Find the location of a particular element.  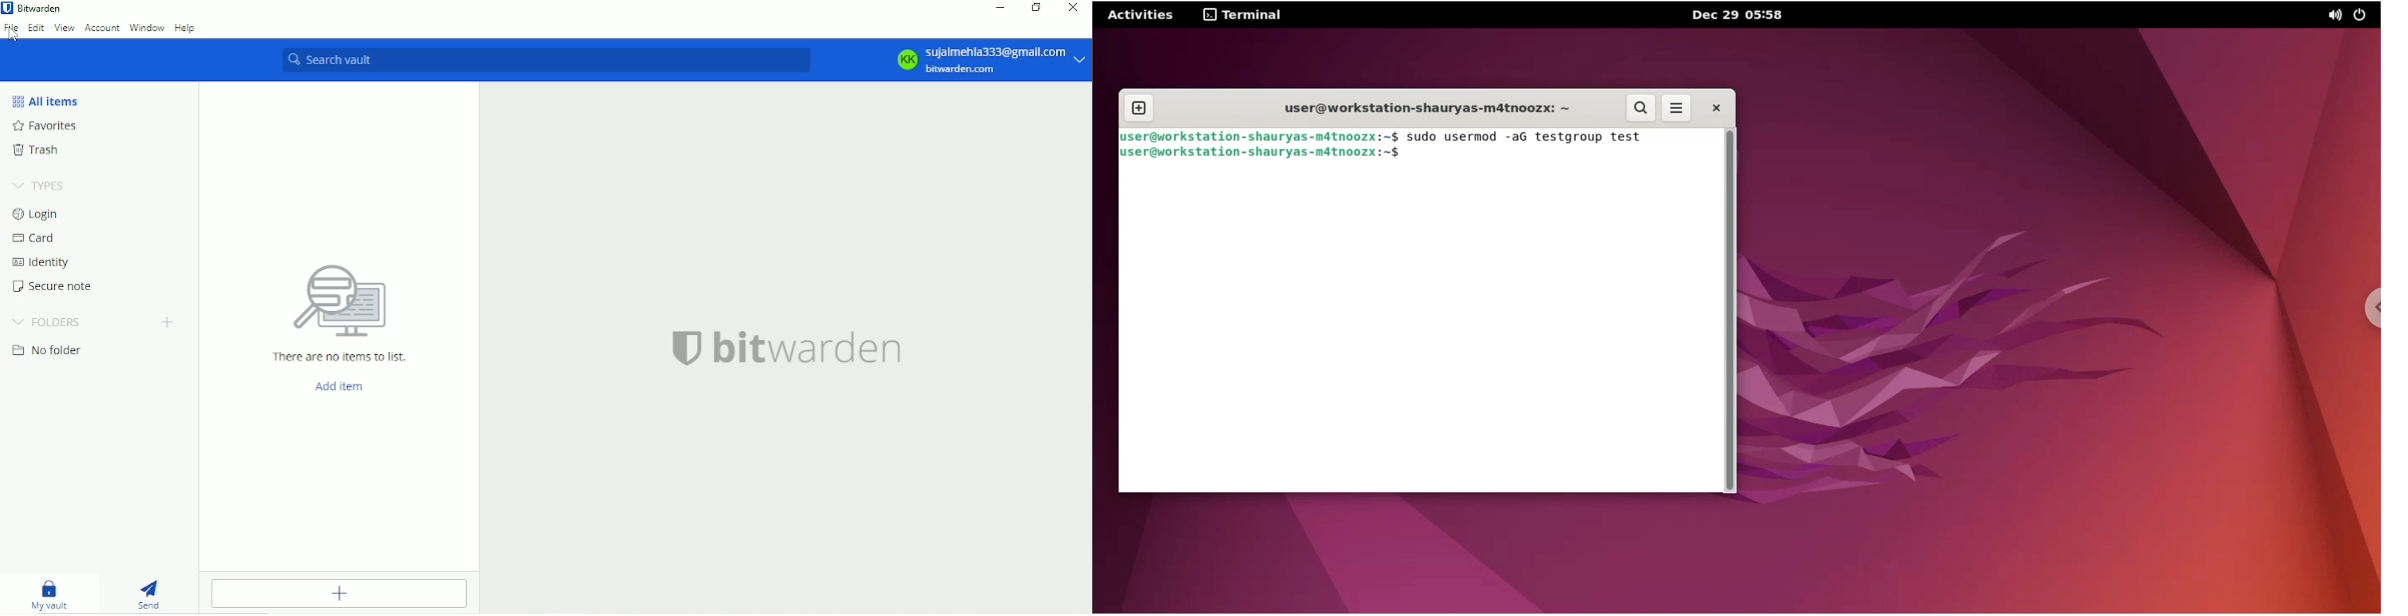

Help is located at coordinates (186, 27).